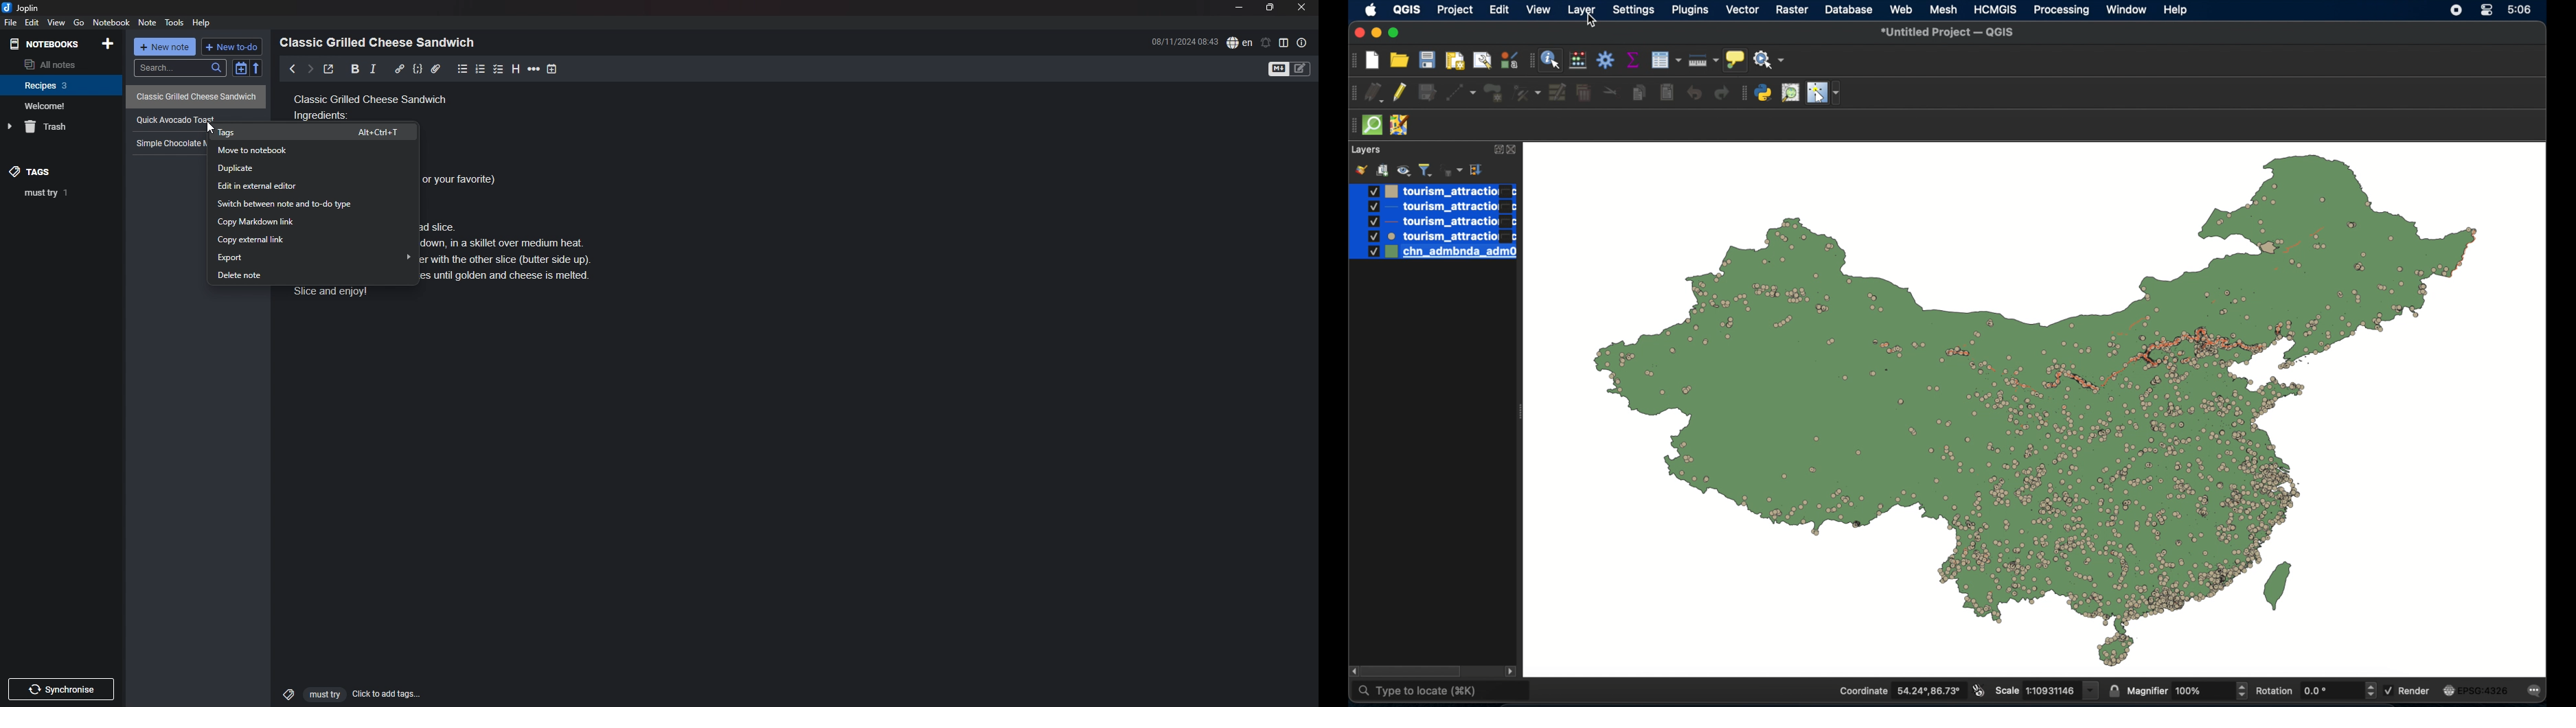  Describe the element at coordinates (62, 84) in the screenshot. I see `notebook` at that location.